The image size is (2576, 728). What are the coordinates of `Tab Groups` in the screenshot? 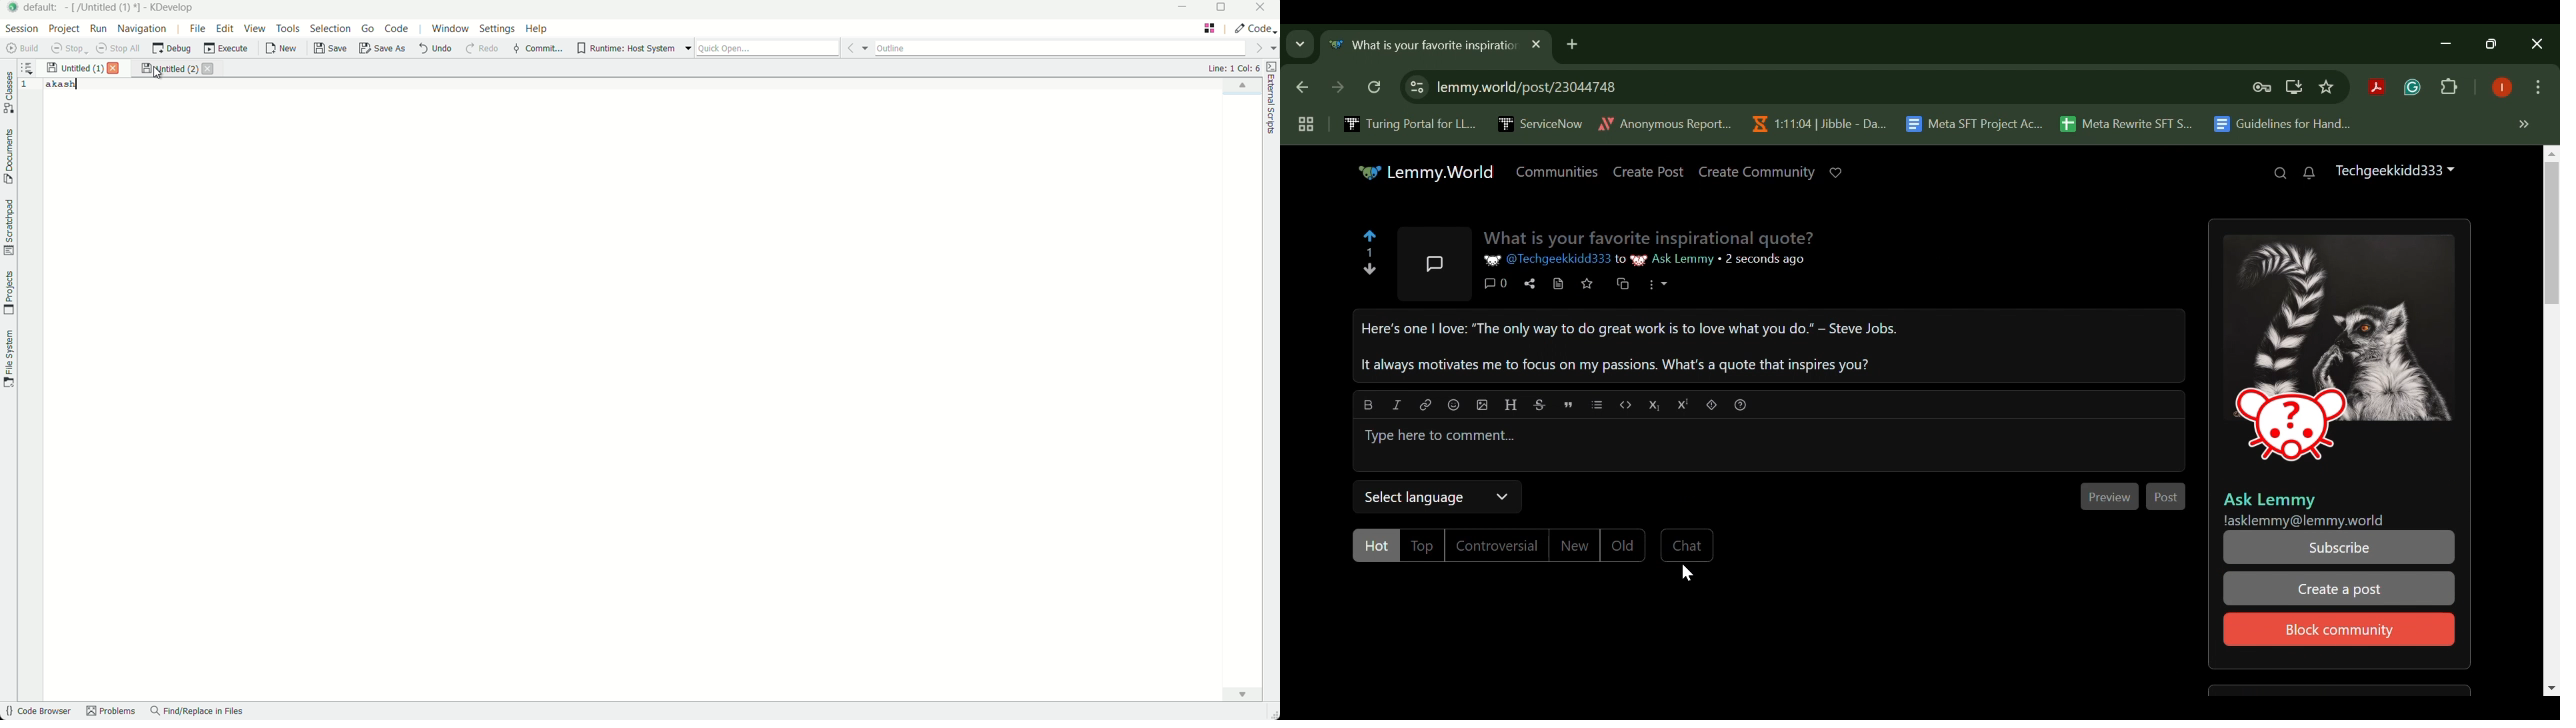 It's located at (1303, 125).